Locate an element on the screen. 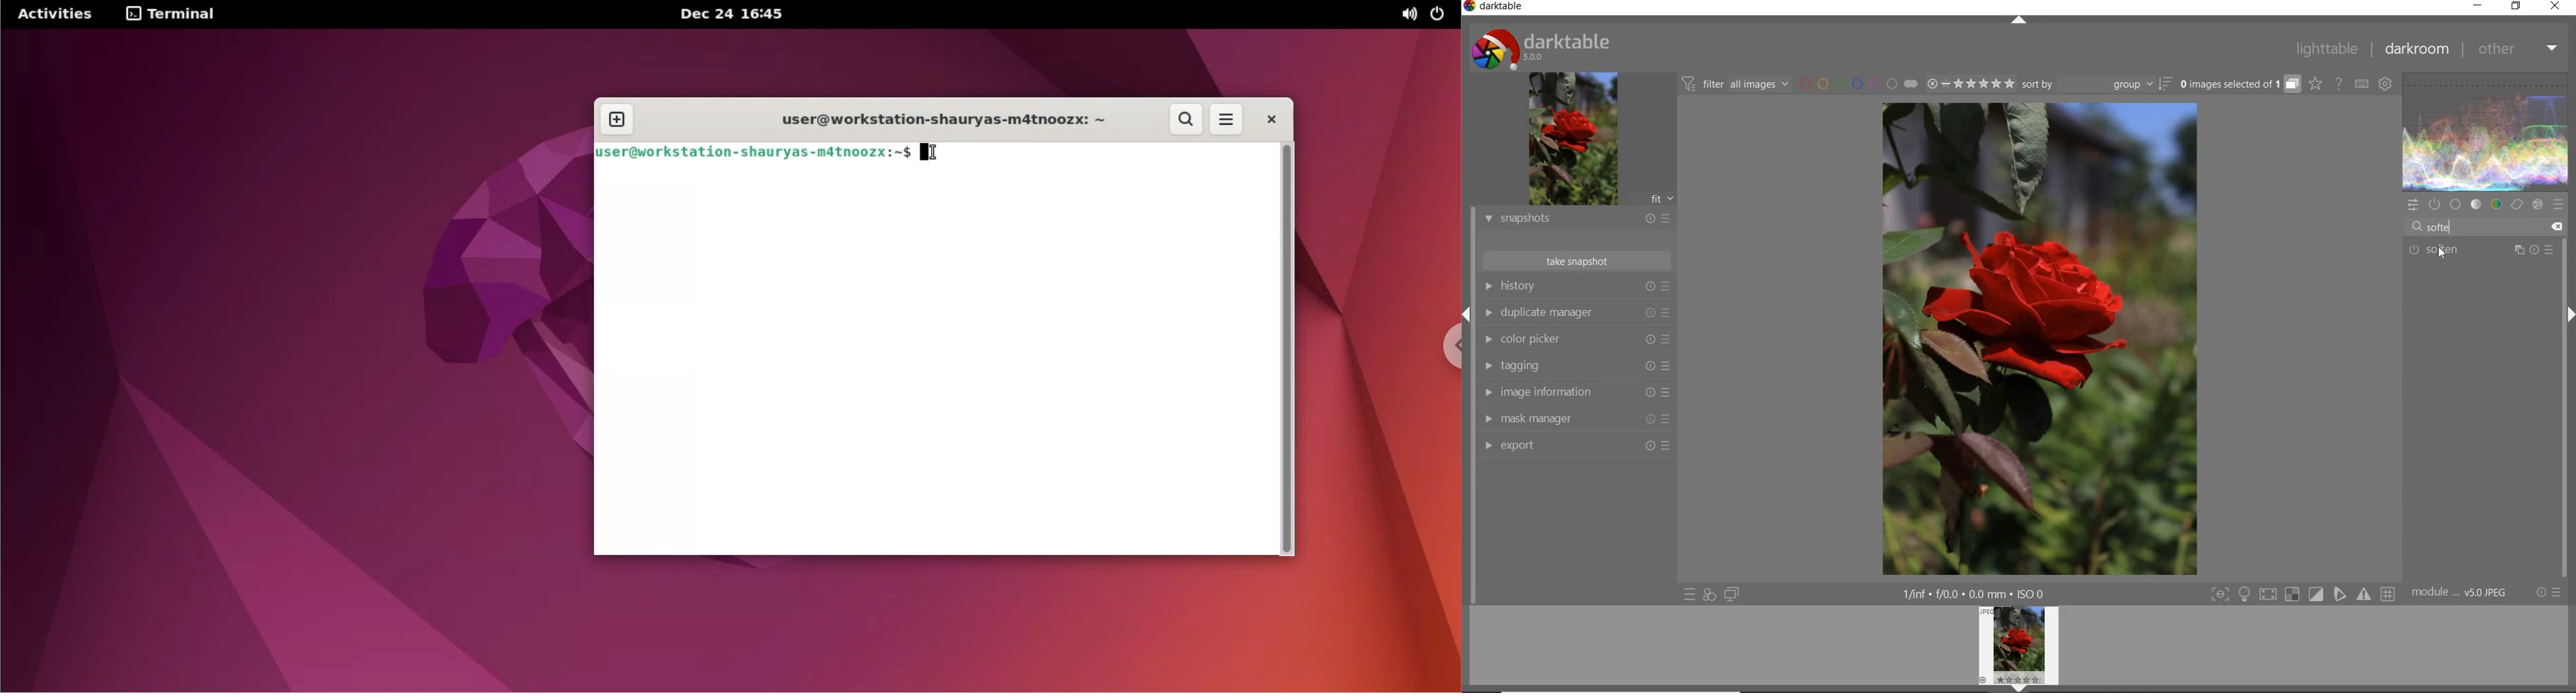  sort is located at coordinates (2097, 85).